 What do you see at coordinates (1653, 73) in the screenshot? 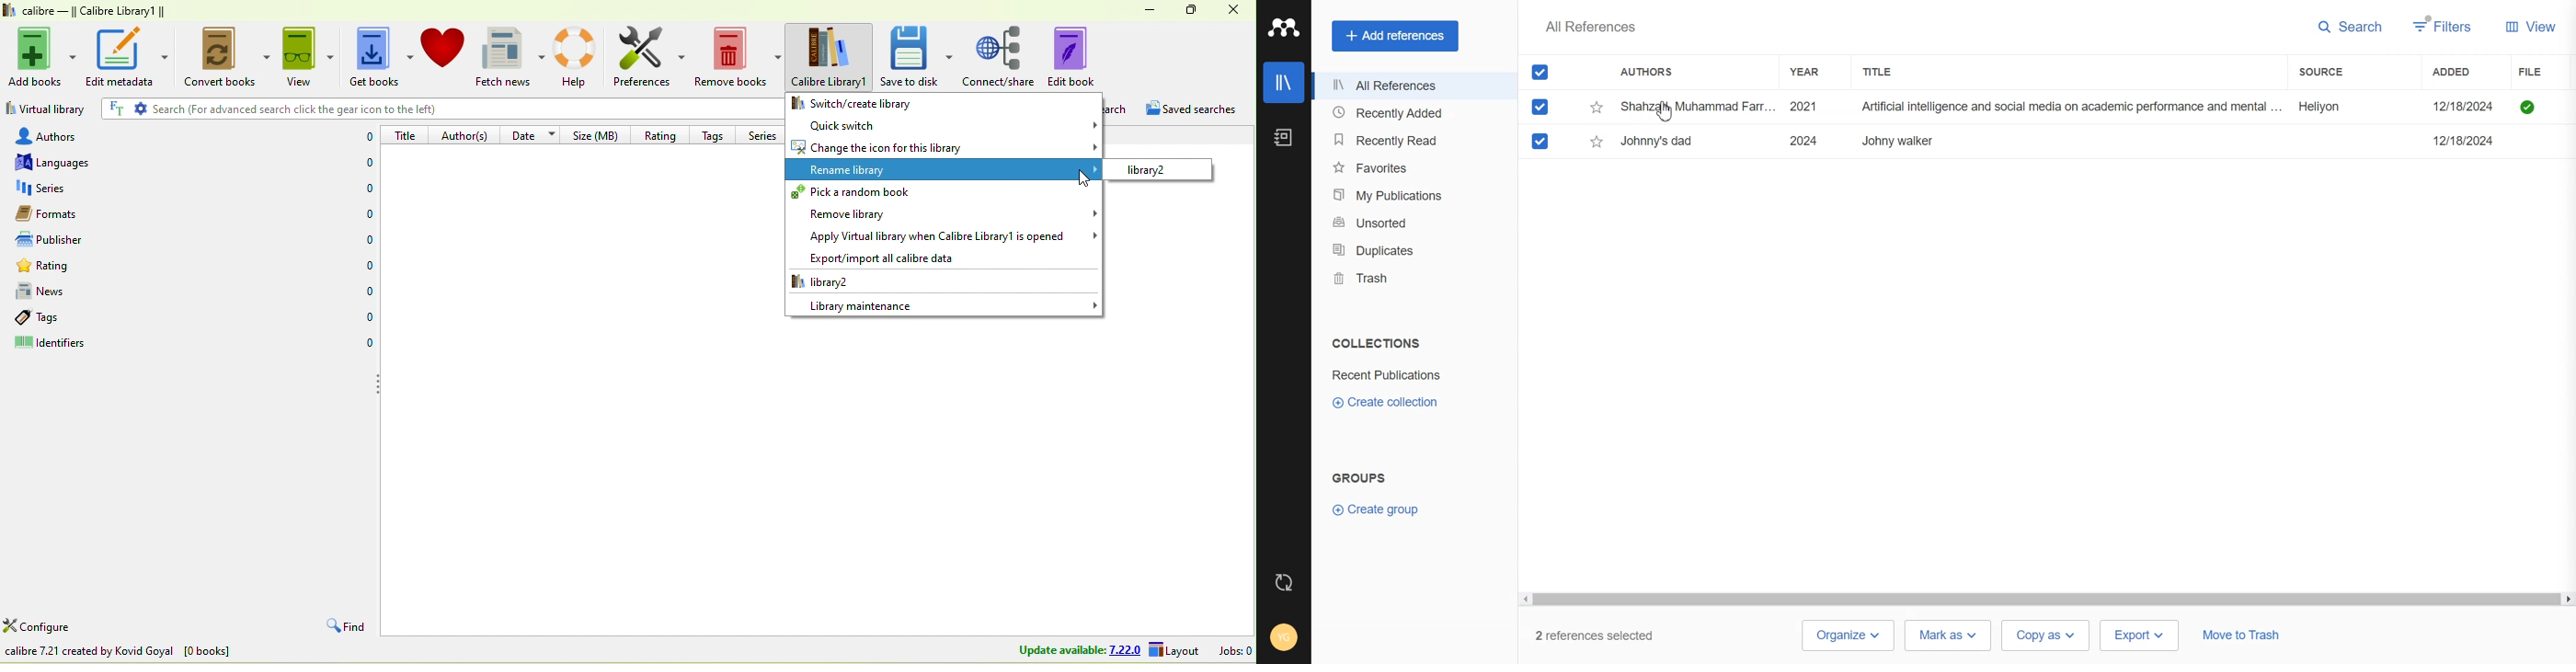
I see `Authors` at bounding box center [1653, 73].